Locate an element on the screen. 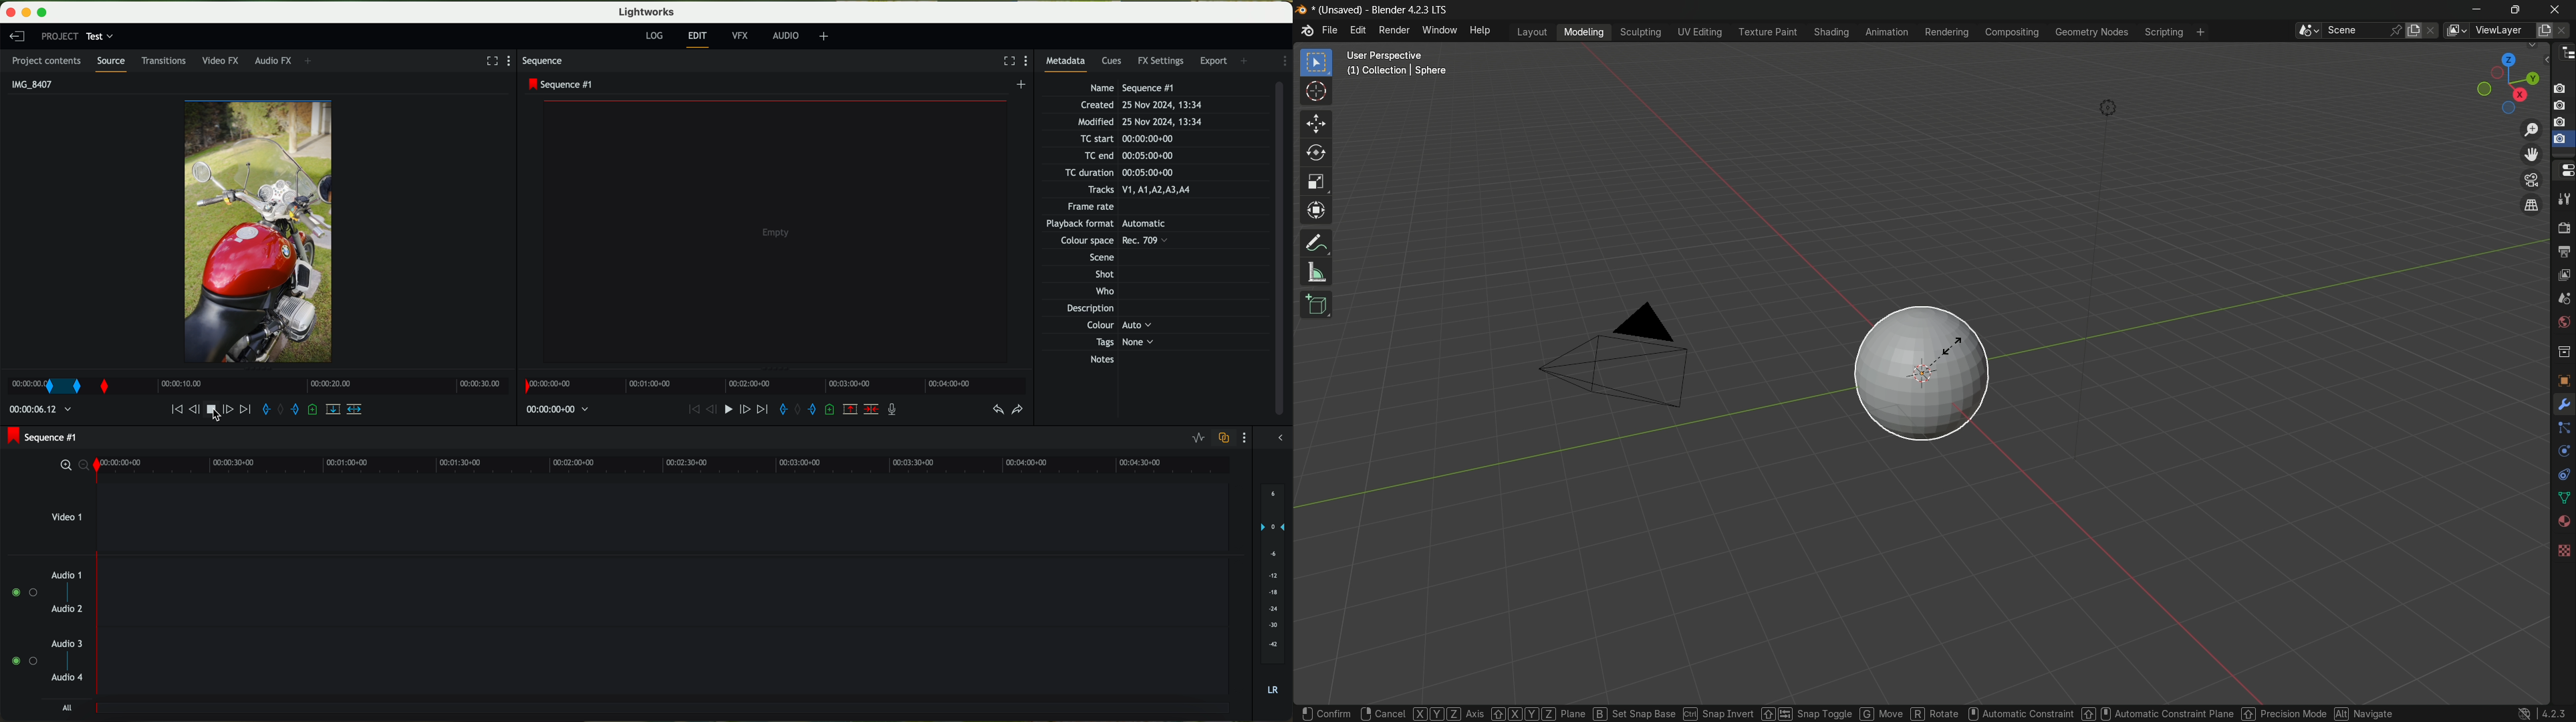 Image resolution: width=2576 pixels, height=728 pixels. sequence #1 is located at coordinates (43, 437).